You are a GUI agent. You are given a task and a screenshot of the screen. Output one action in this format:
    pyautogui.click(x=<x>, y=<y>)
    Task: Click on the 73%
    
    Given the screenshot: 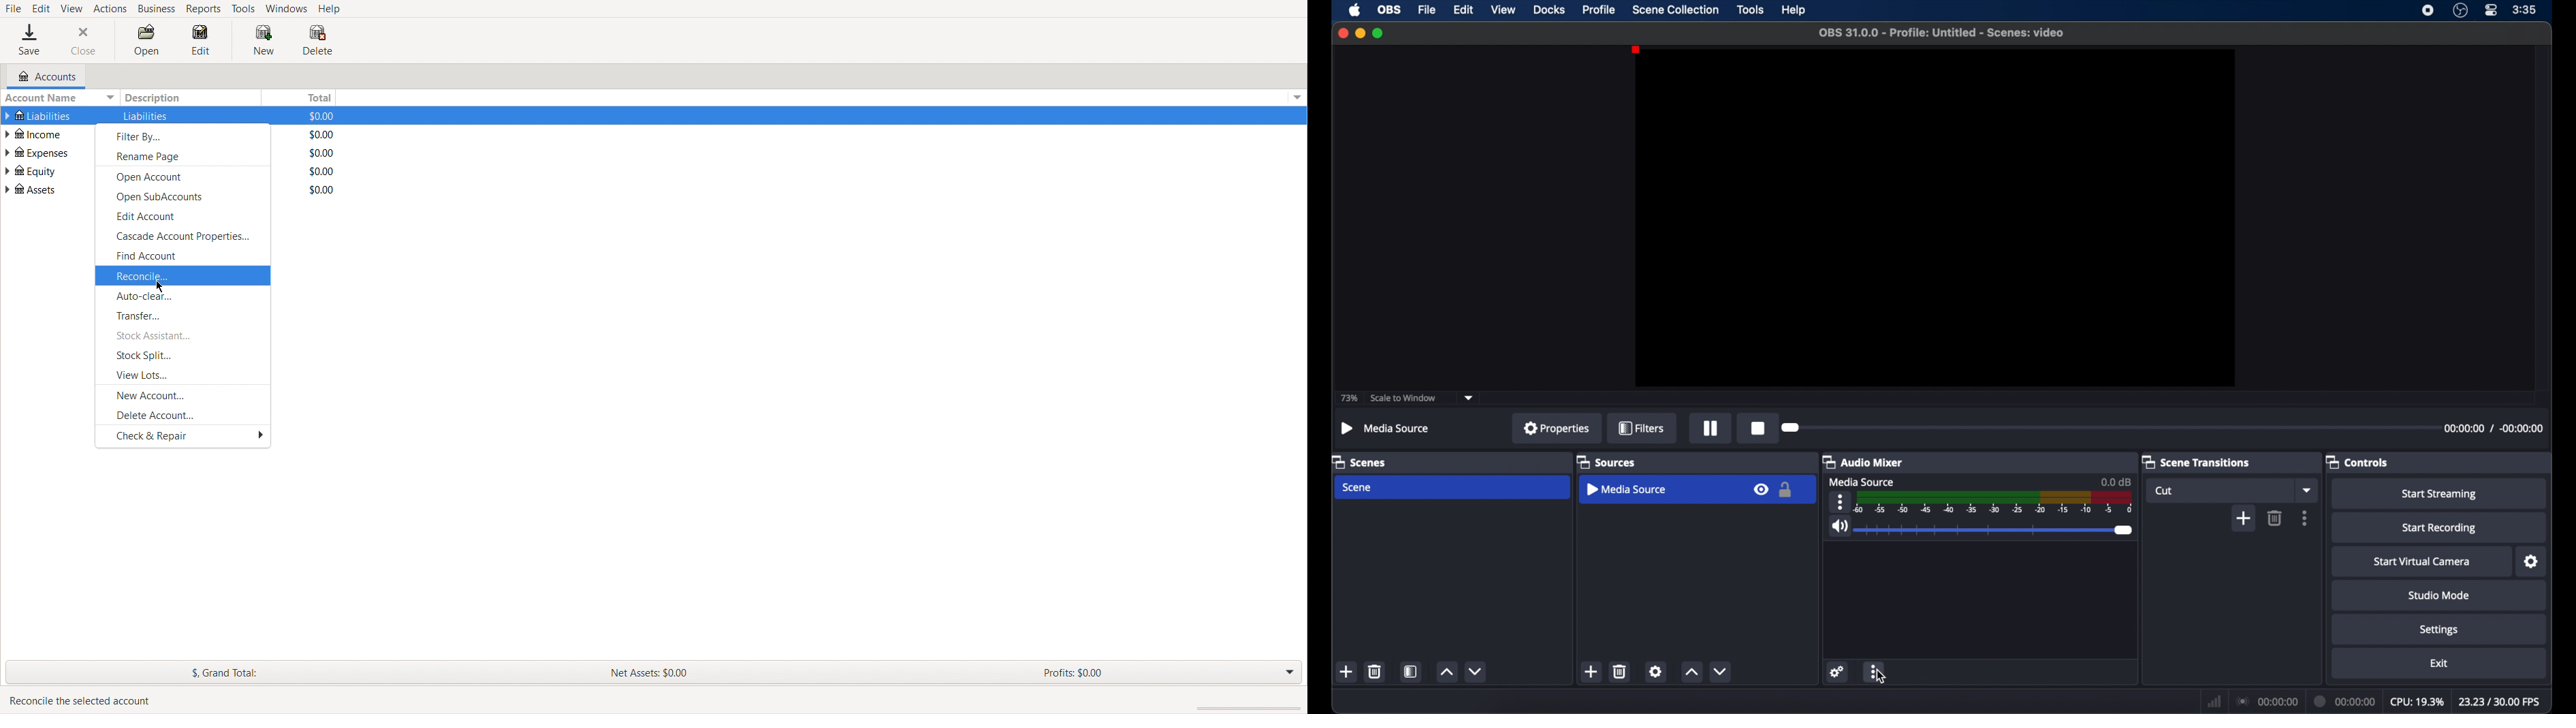 What is the action you would take?
    pyautogui.click(x=1348, y=398)
    